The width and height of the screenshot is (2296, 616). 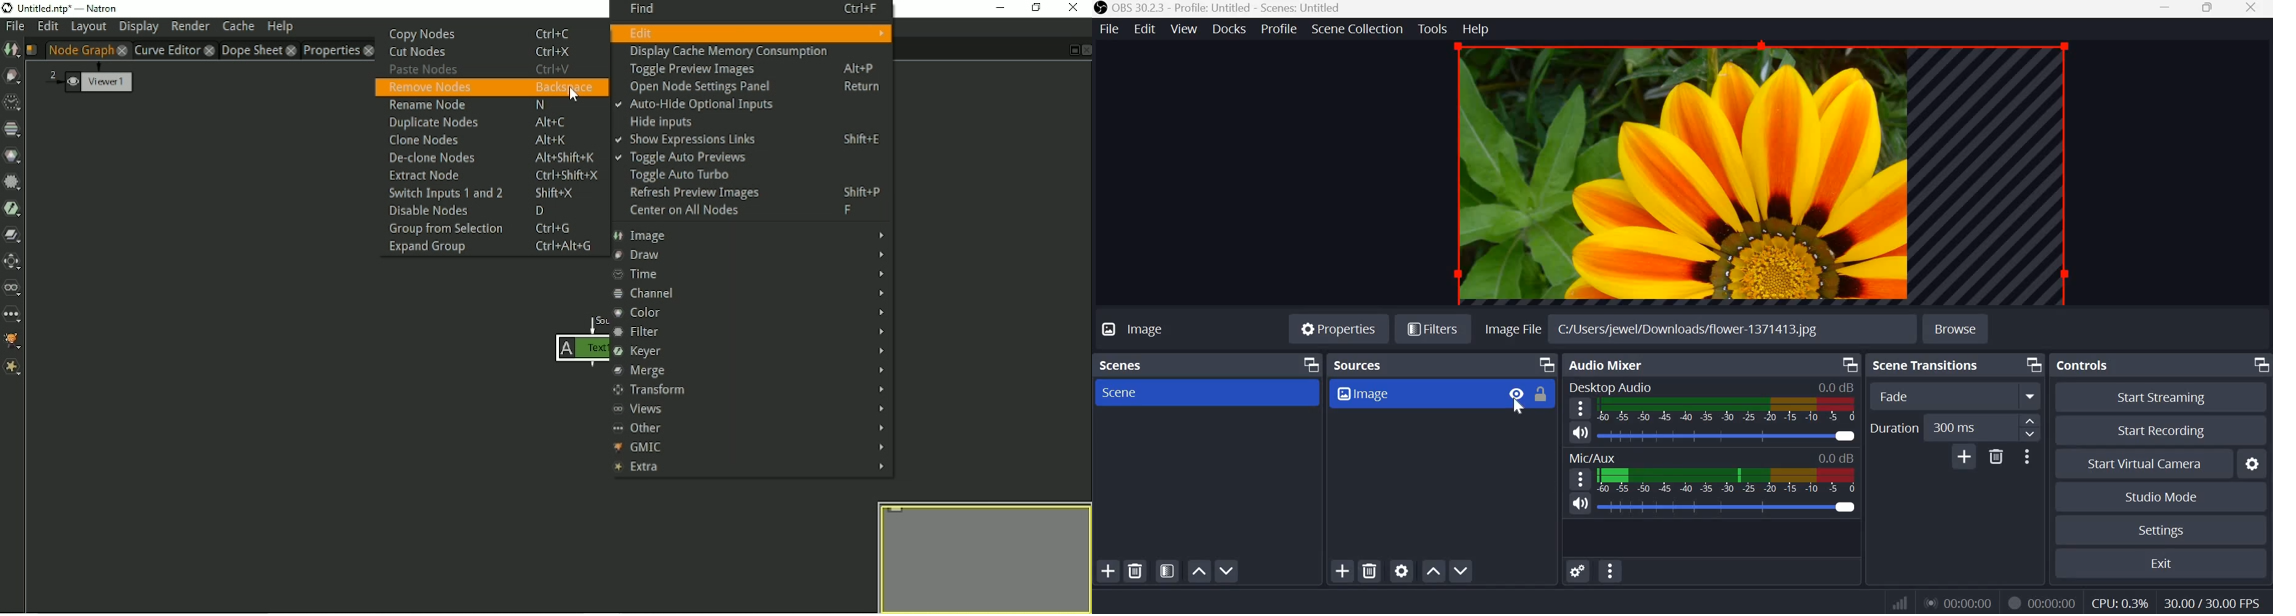 I want to click on , so click(x=1609, y=570).